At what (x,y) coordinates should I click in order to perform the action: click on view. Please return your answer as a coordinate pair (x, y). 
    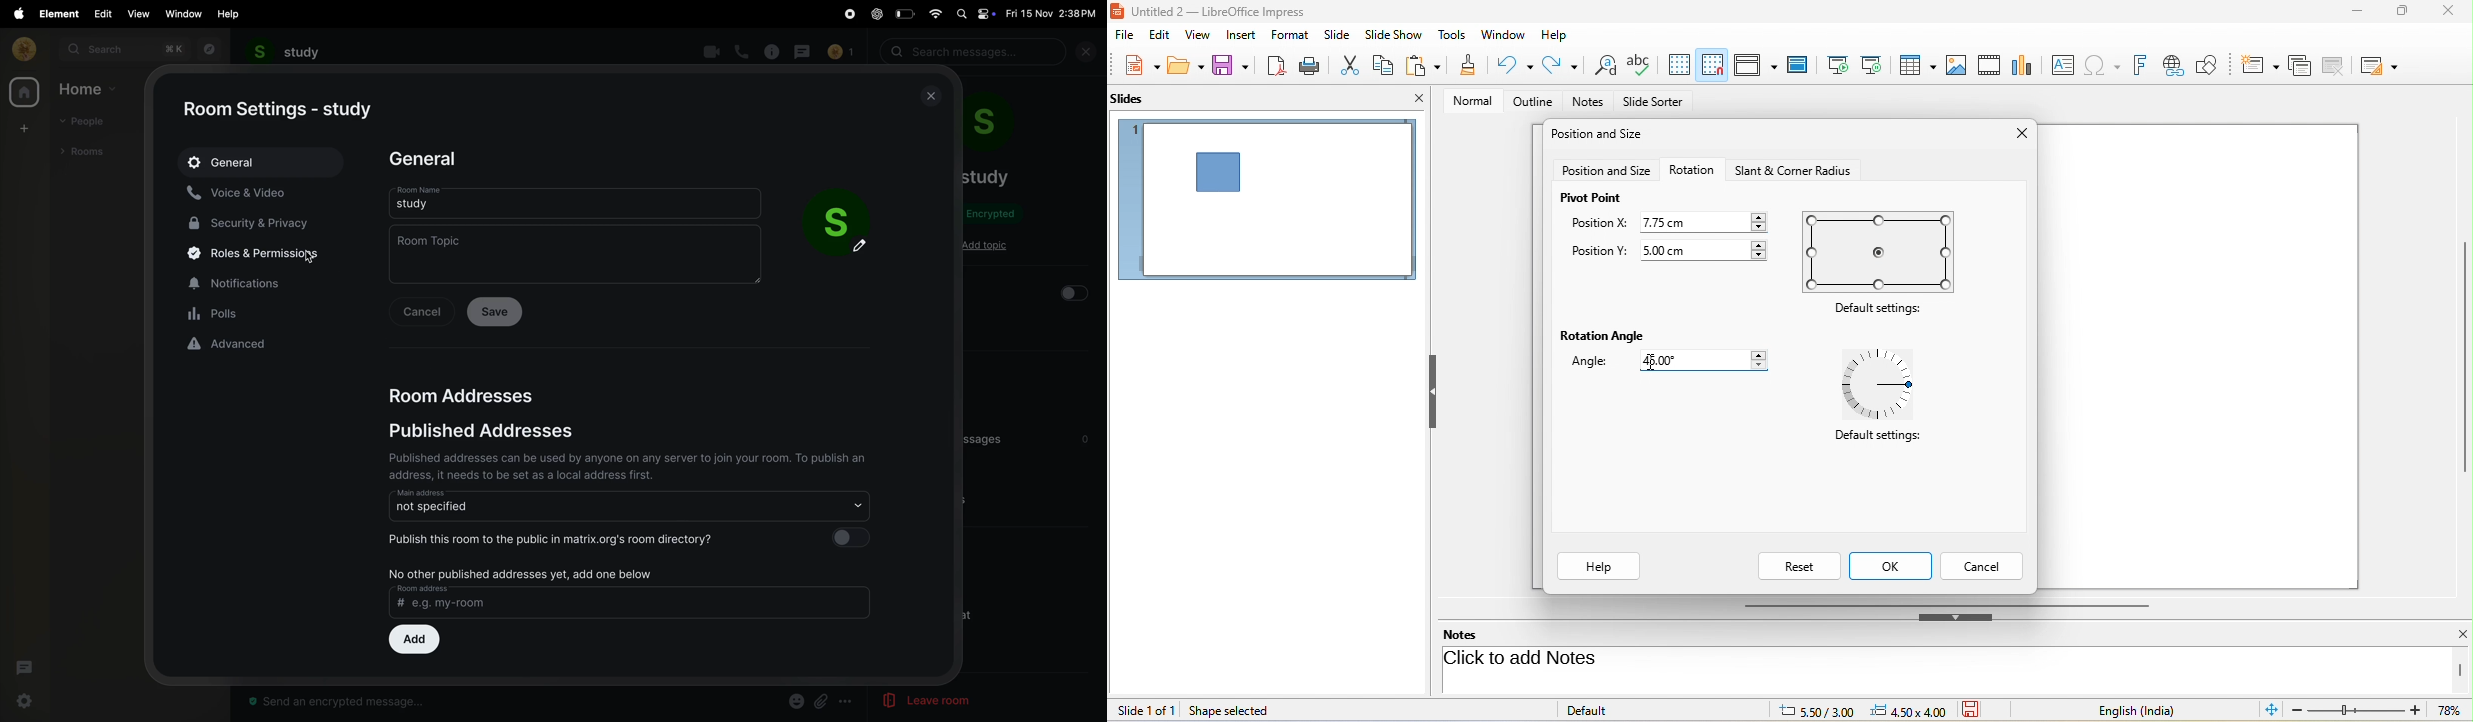
    Looking at the image, I should click on (137, 14).